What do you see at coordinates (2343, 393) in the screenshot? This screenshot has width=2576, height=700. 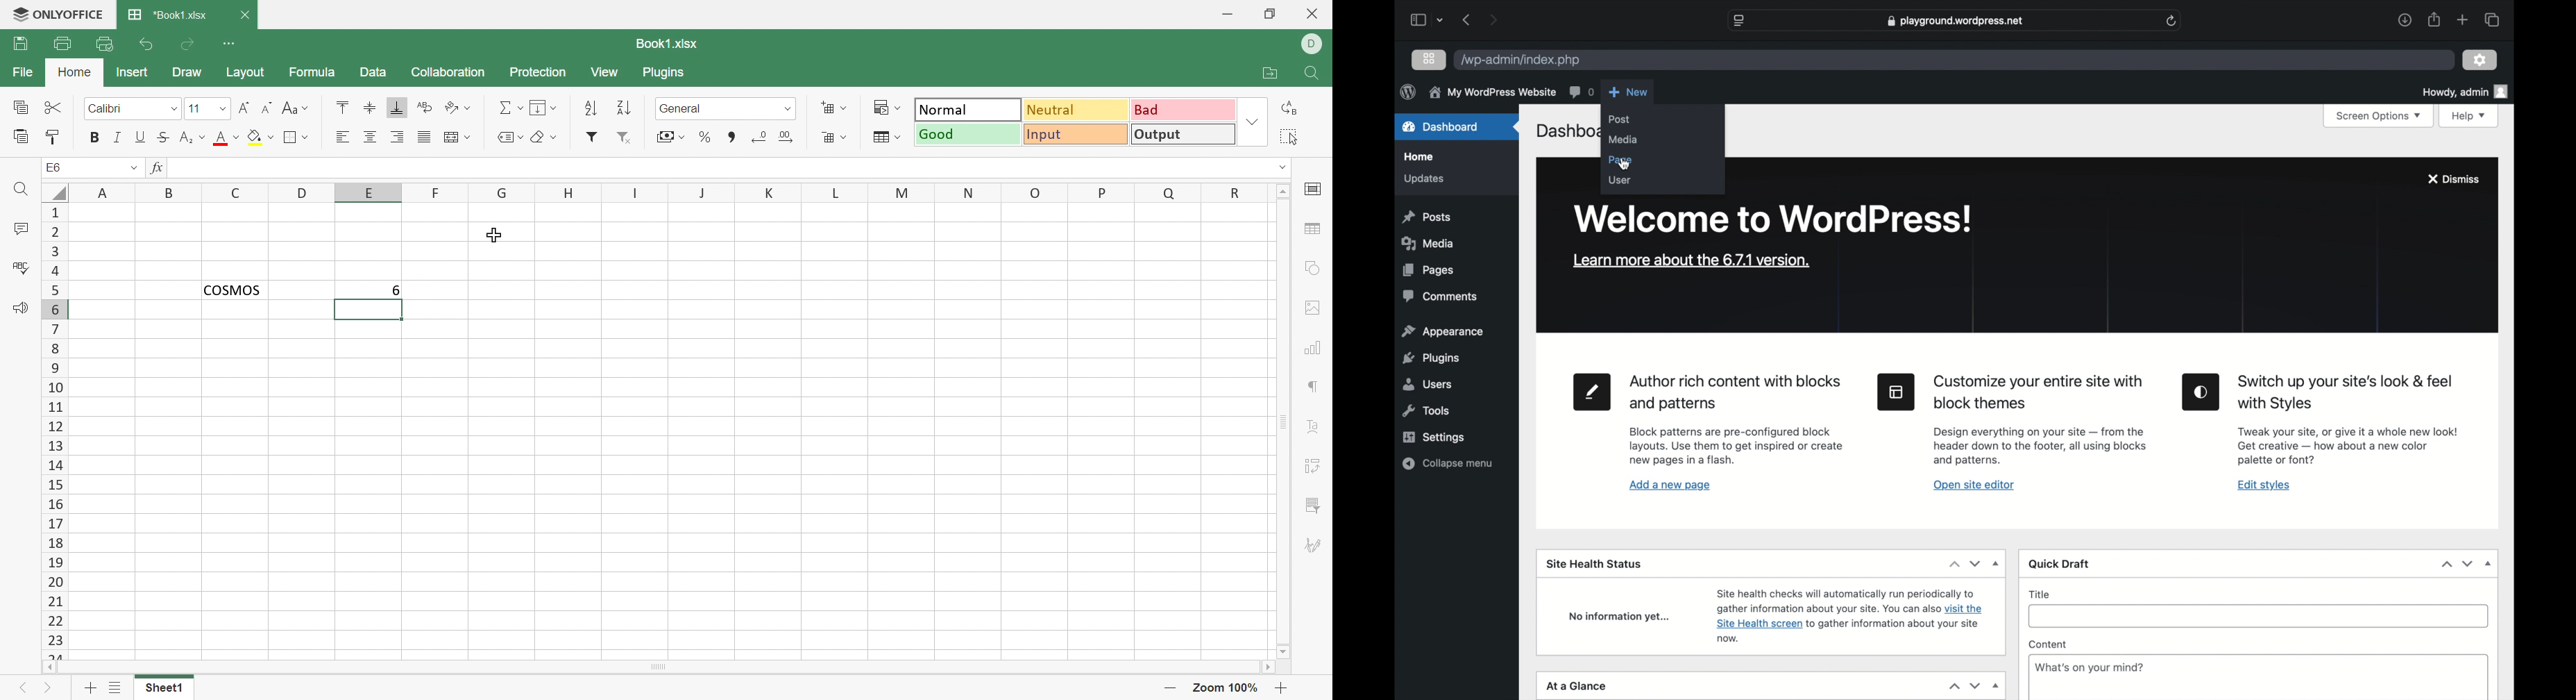 I see `Headline` at bounding box center [2343, 393].